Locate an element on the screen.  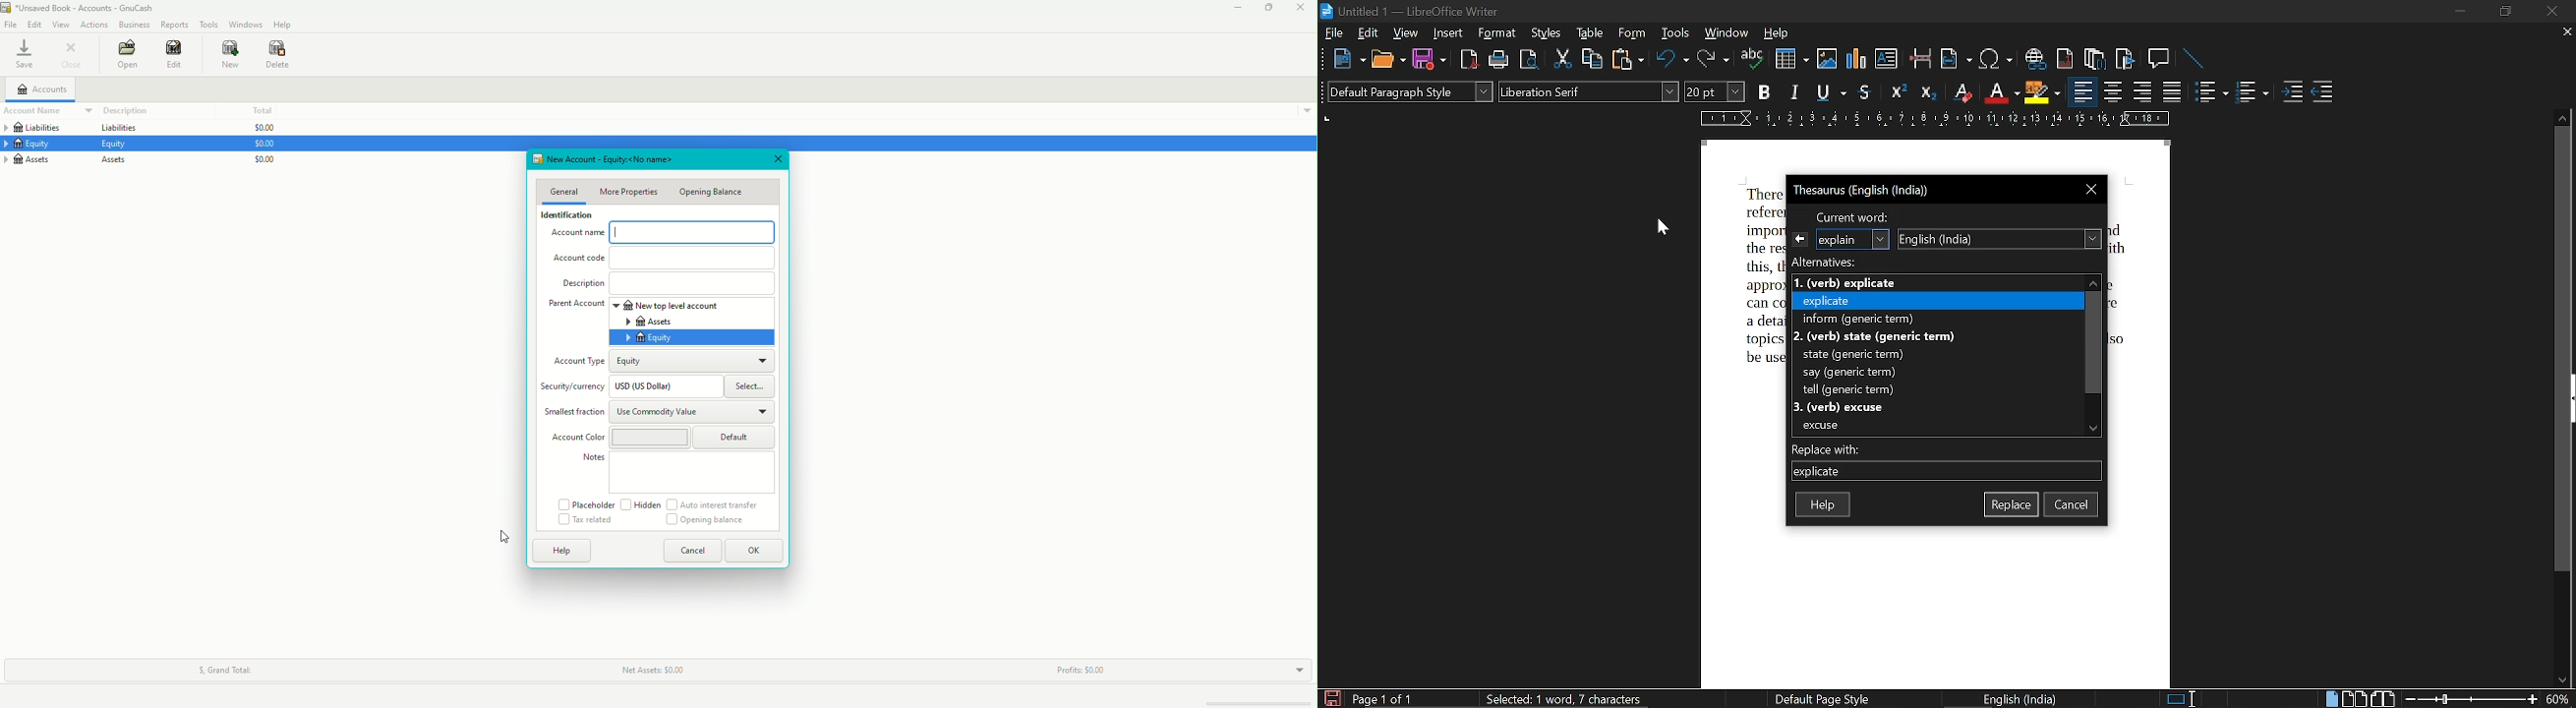
insert endnote is located at coordinates (2066, 58).